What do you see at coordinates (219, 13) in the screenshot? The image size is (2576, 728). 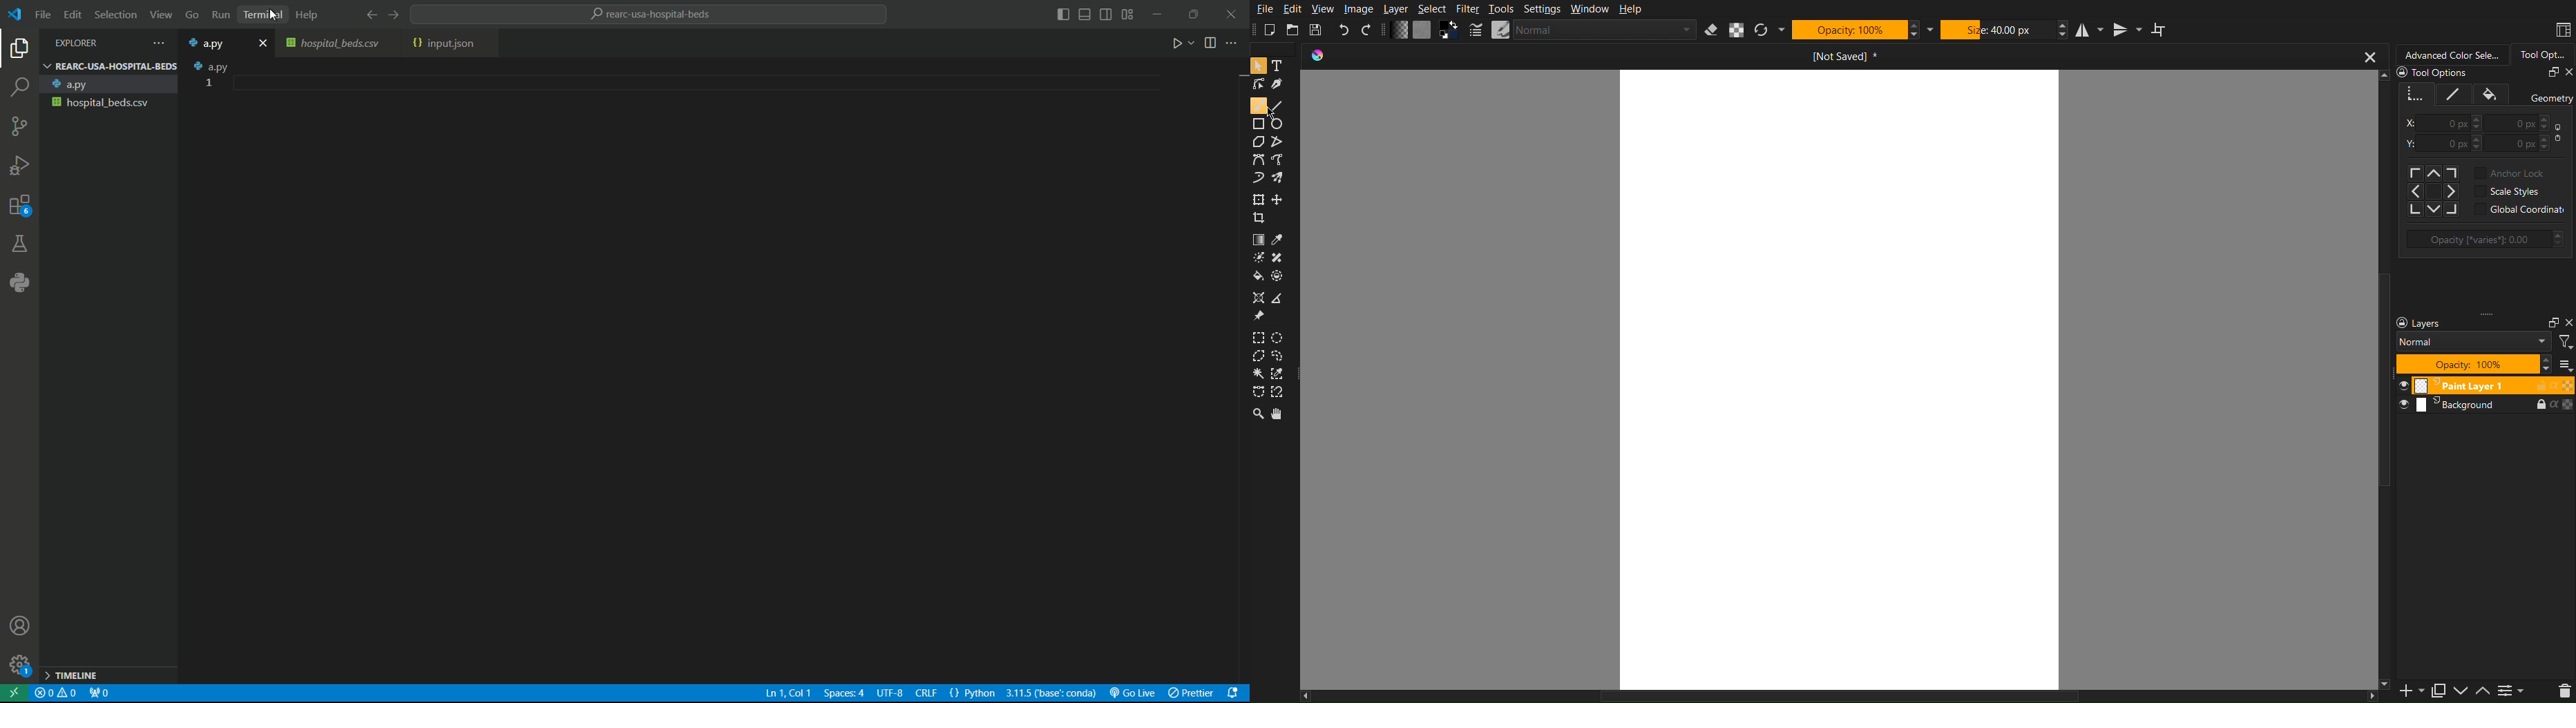 I see `run menu` at bounding box center [219, 13].